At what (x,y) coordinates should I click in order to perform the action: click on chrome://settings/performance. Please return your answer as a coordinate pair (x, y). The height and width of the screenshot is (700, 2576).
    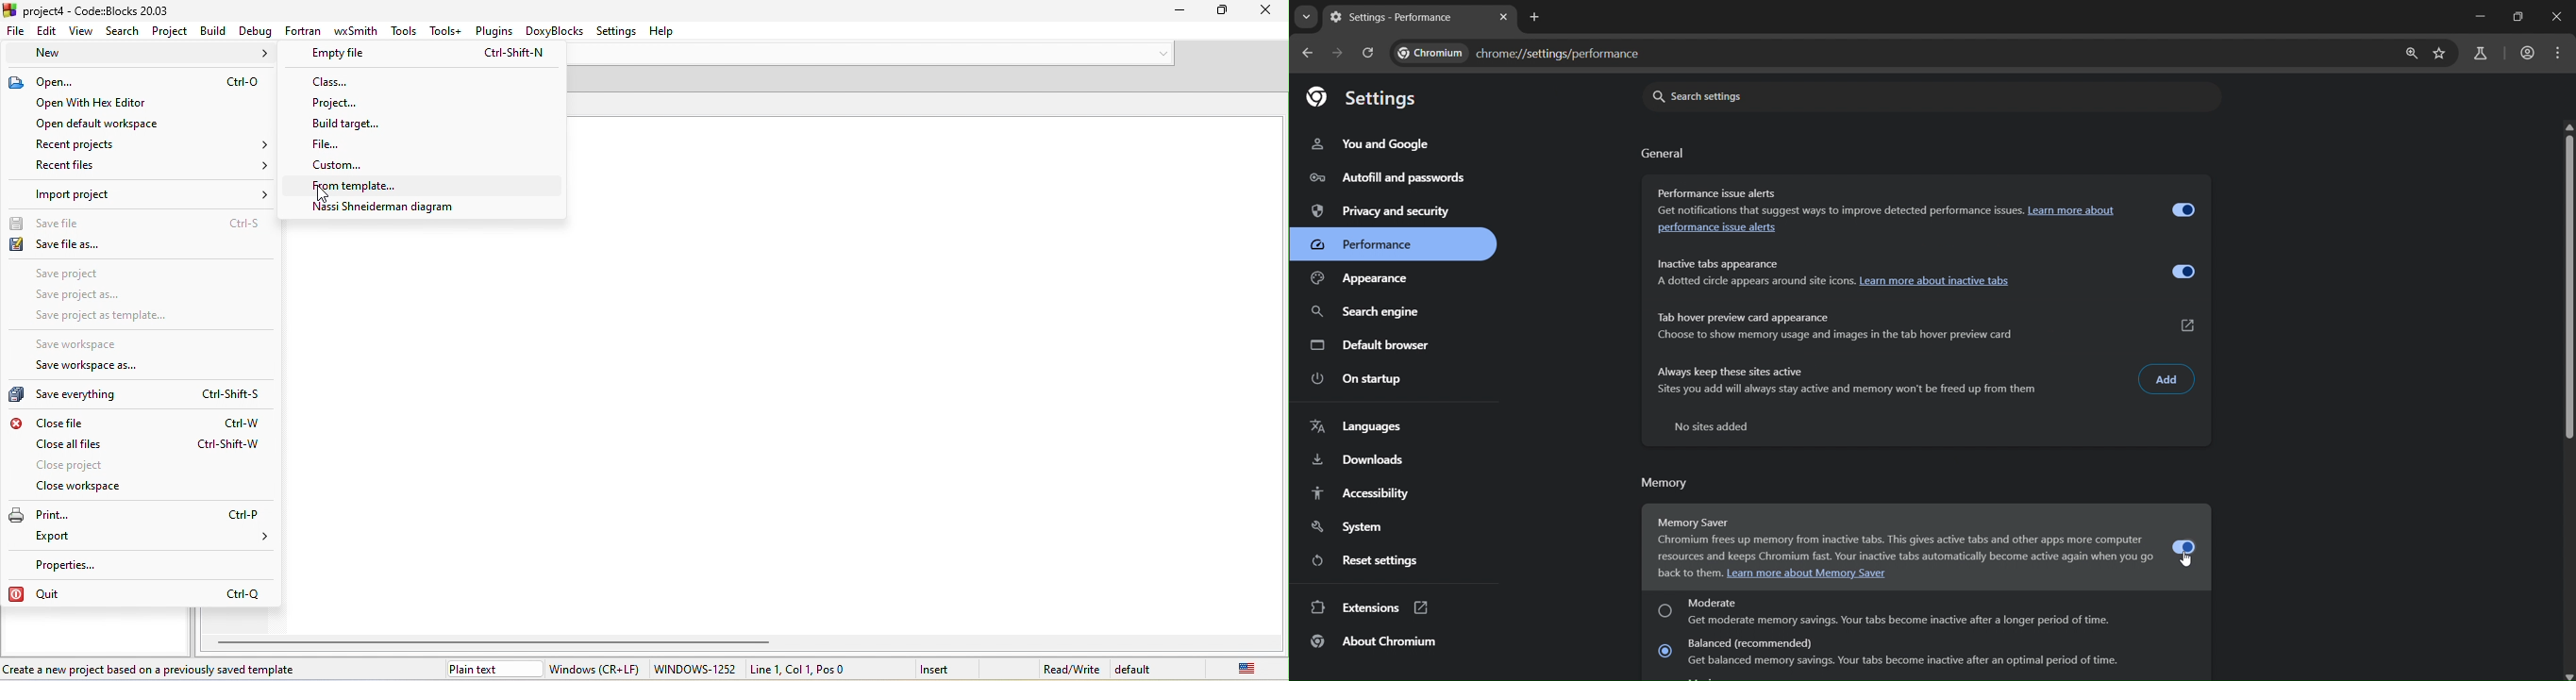
    Looking at the image, I should click on (1521, 54).